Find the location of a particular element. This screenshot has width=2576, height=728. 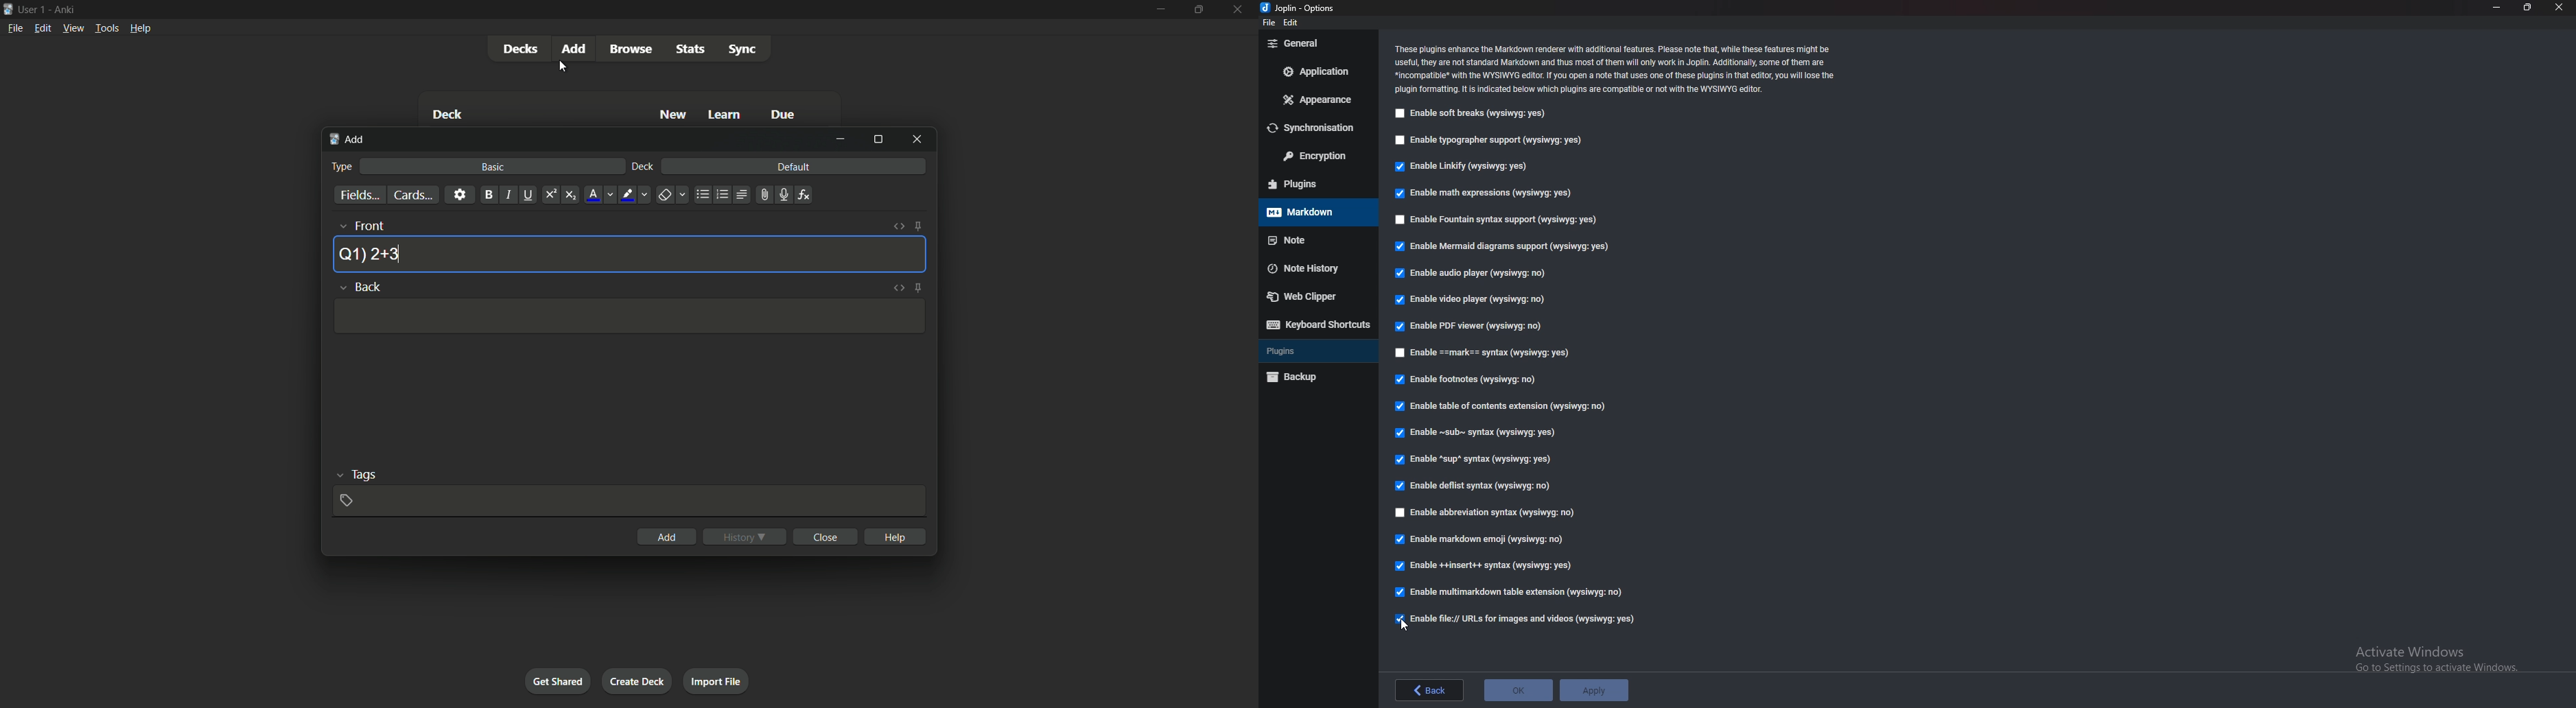

Resize is located at coordinates (2527, 7).